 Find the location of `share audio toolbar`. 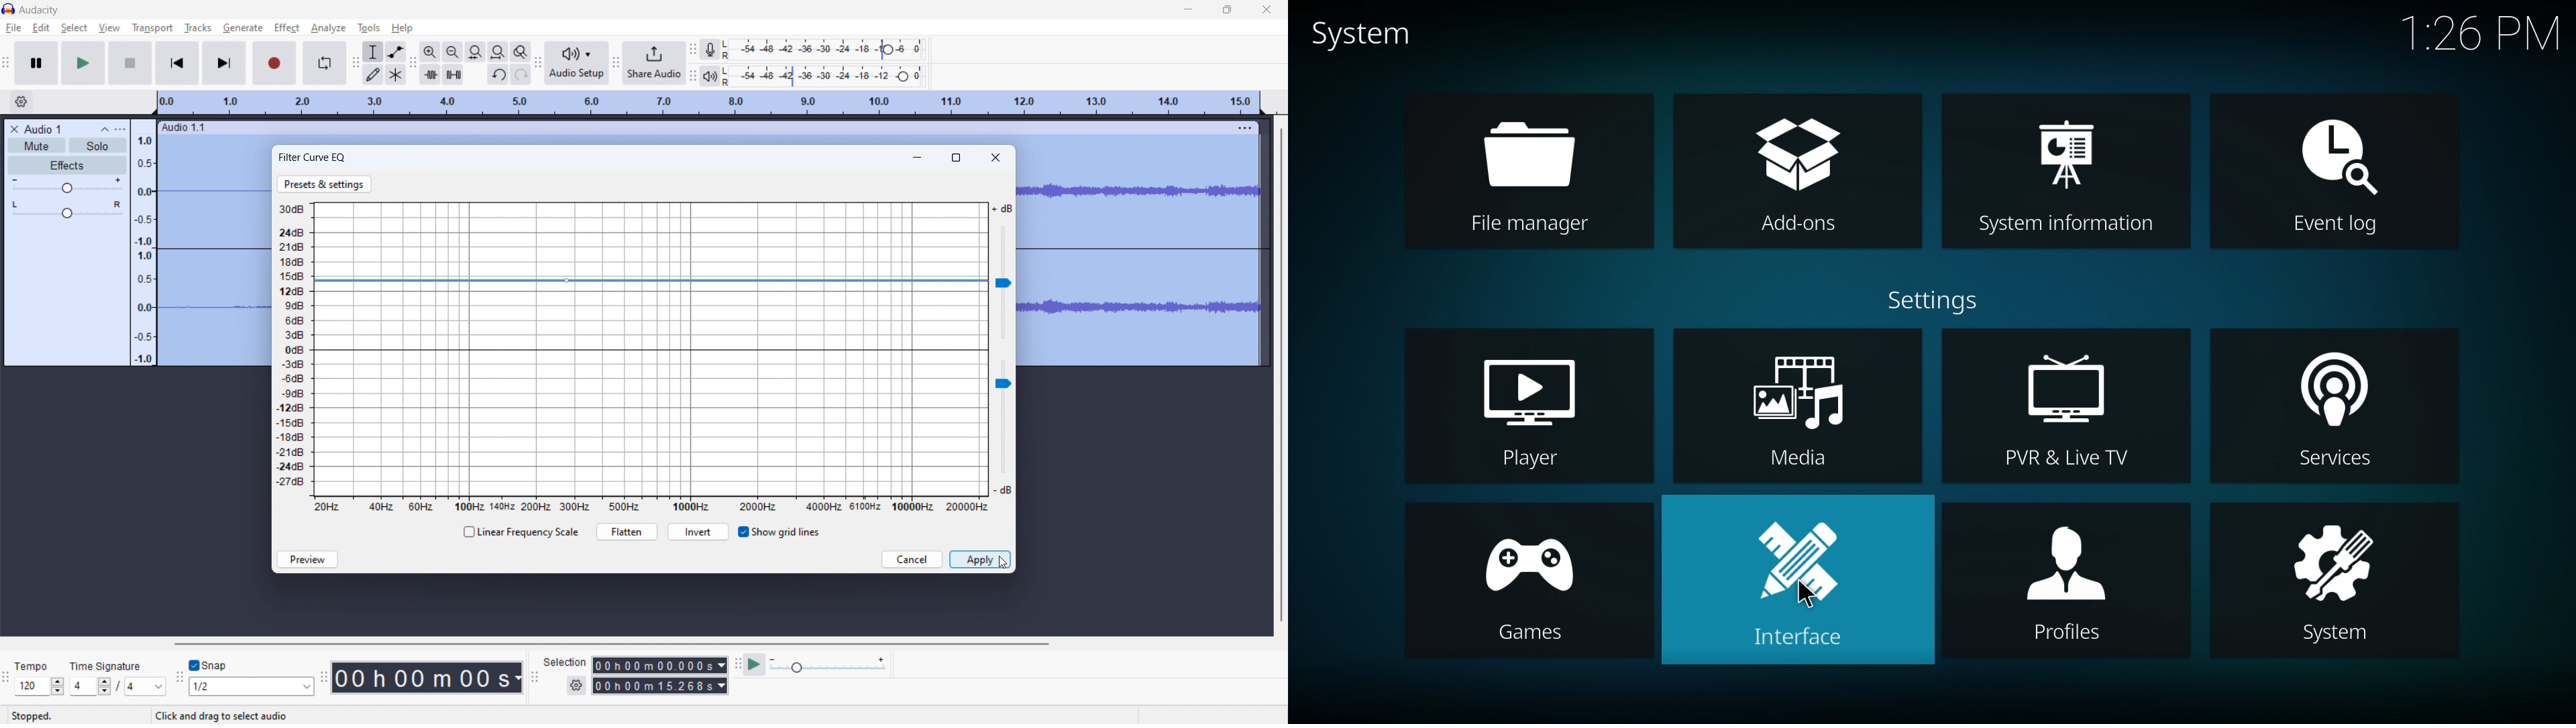

share audio toolbar is located at coordinates (616, 62).